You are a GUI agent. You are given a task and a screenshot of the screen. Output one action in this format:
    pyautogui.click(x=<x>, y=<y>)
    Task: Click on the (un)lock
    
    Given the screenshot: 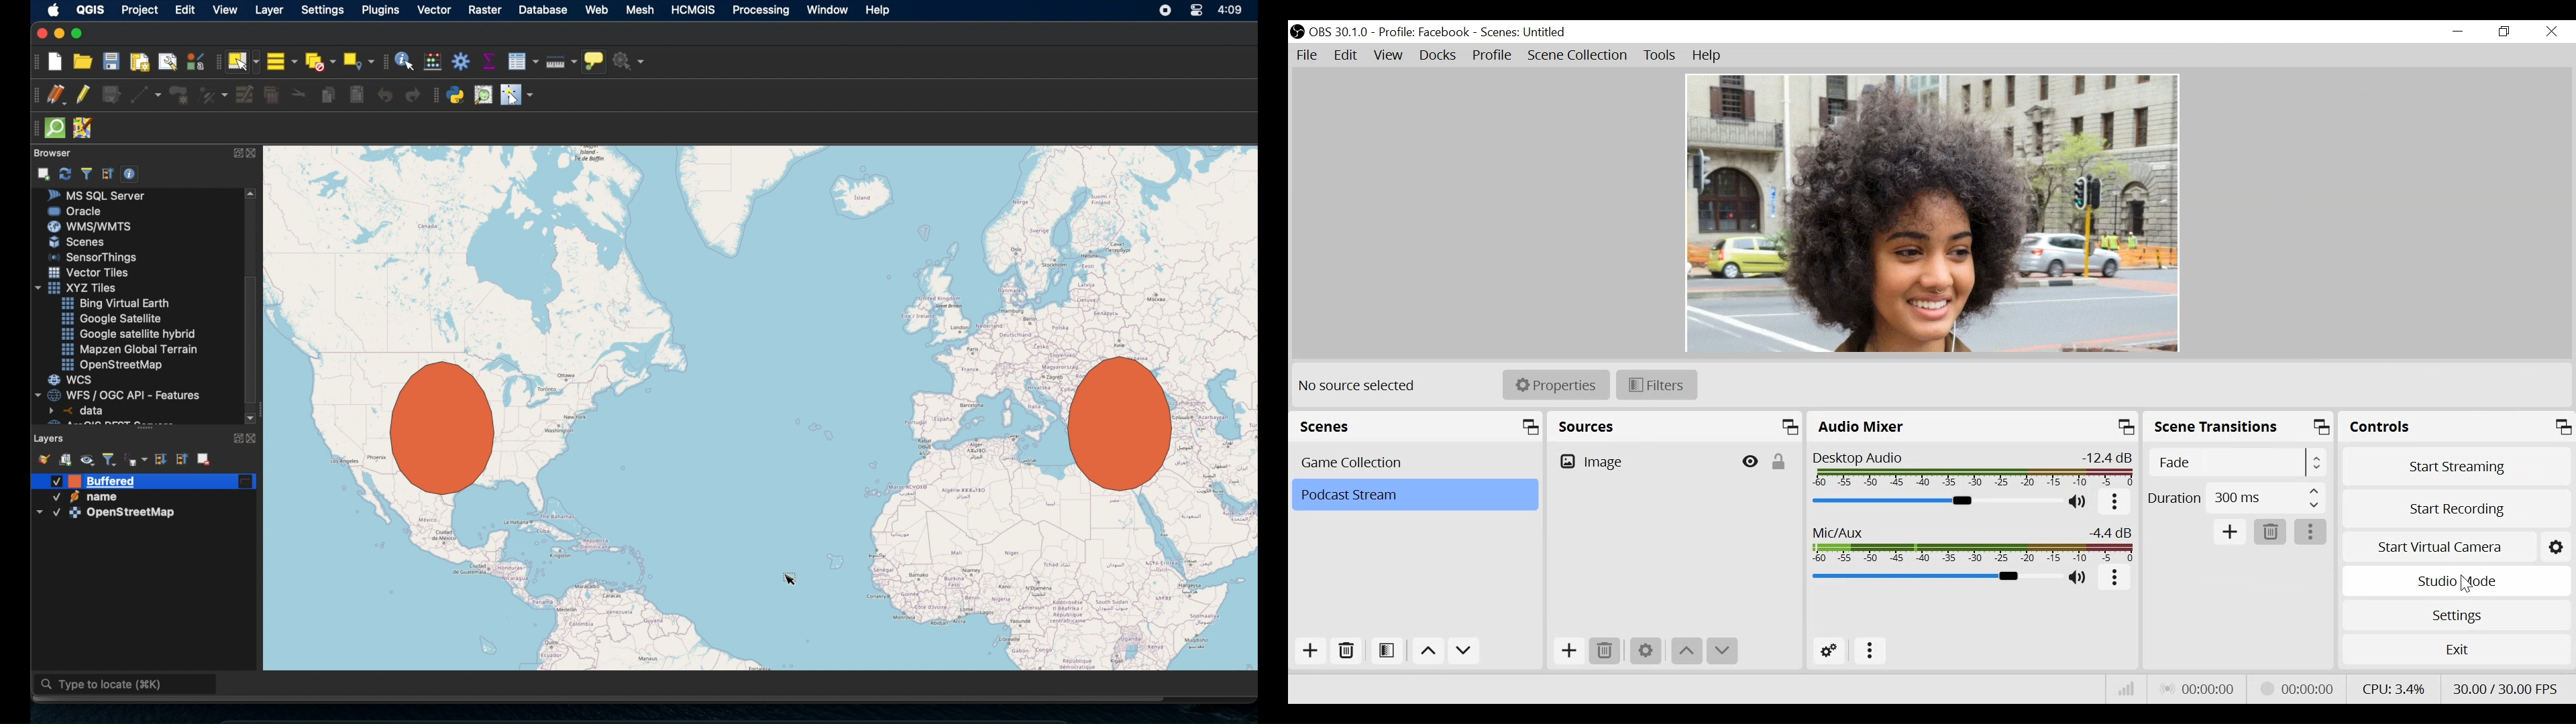 What is the action you would take?
    pyautogui.click(x=1778, y=465)
    